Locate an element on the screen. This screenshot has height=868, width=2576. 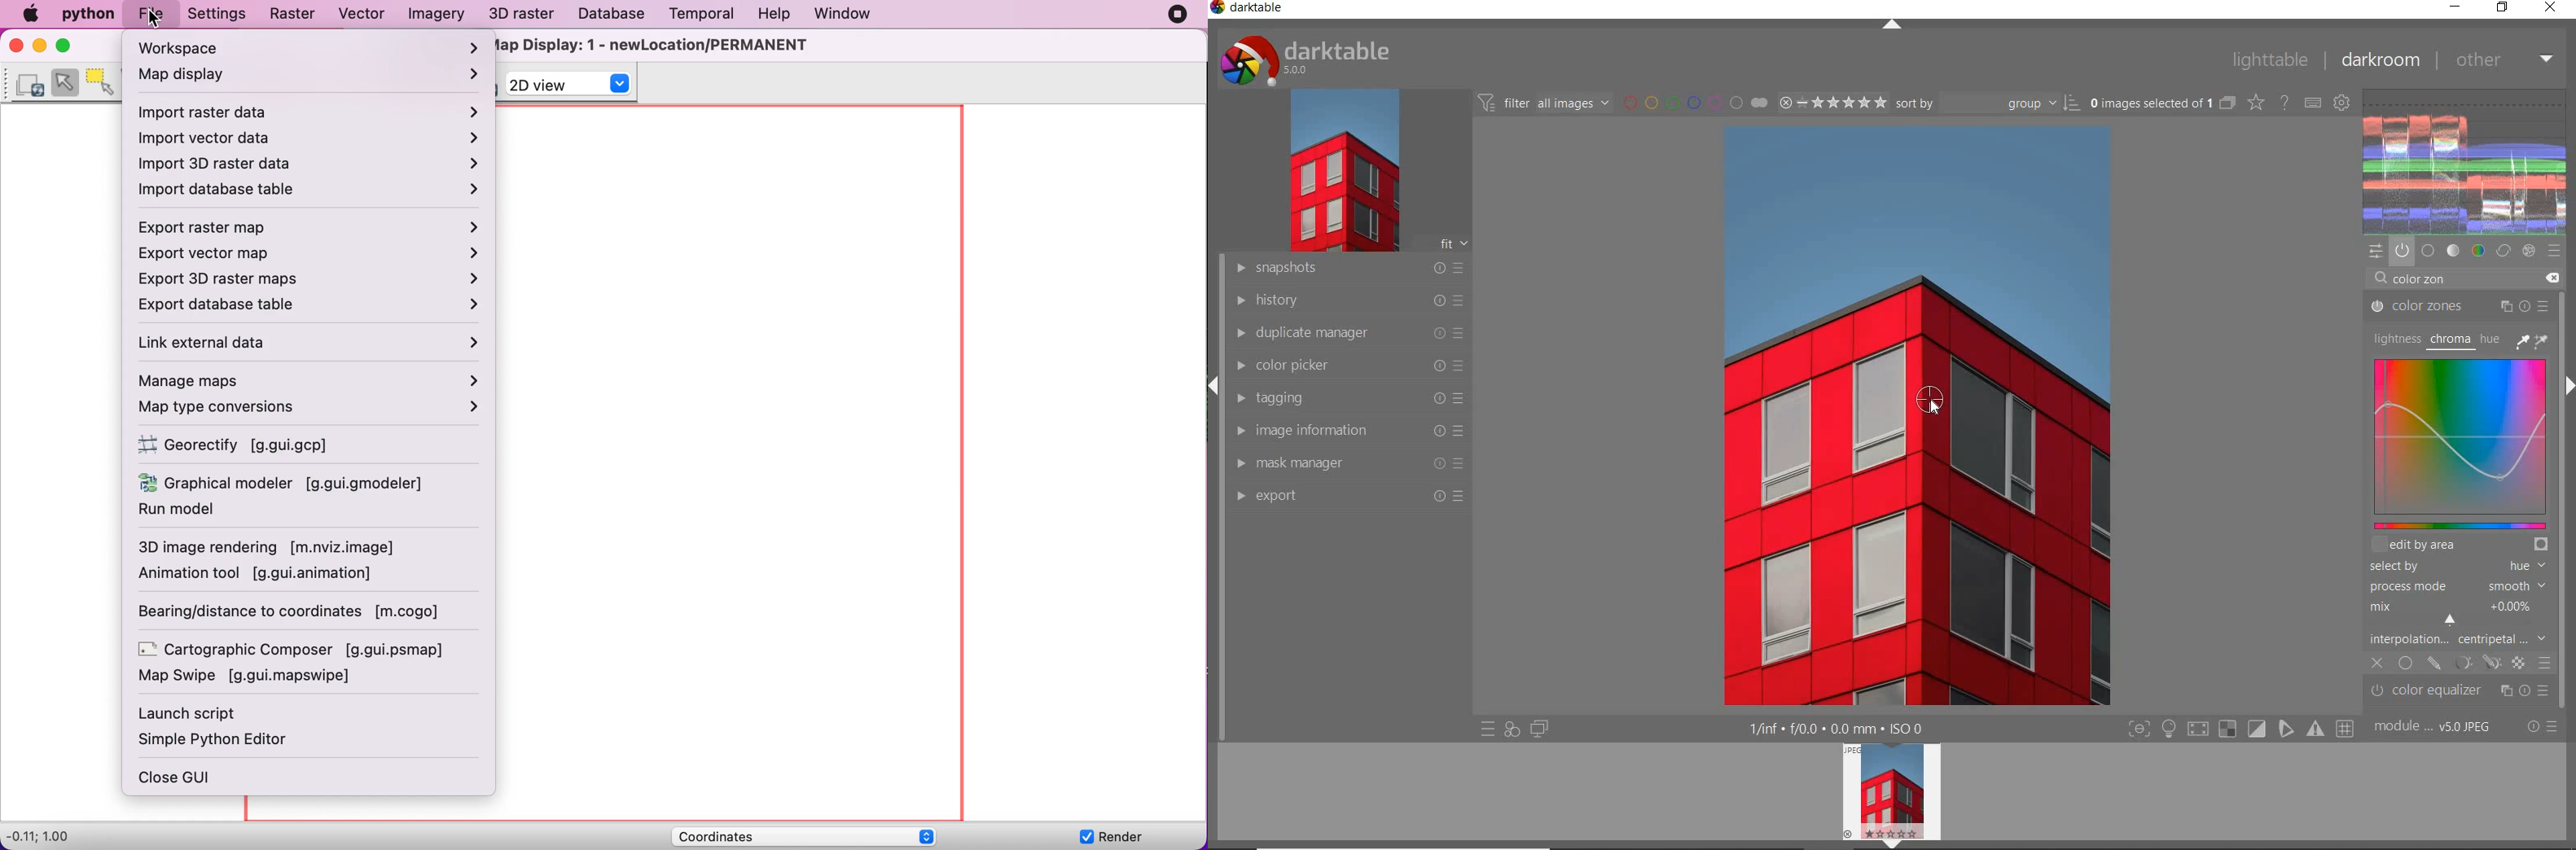
close is located at coordinates (2551, 8).